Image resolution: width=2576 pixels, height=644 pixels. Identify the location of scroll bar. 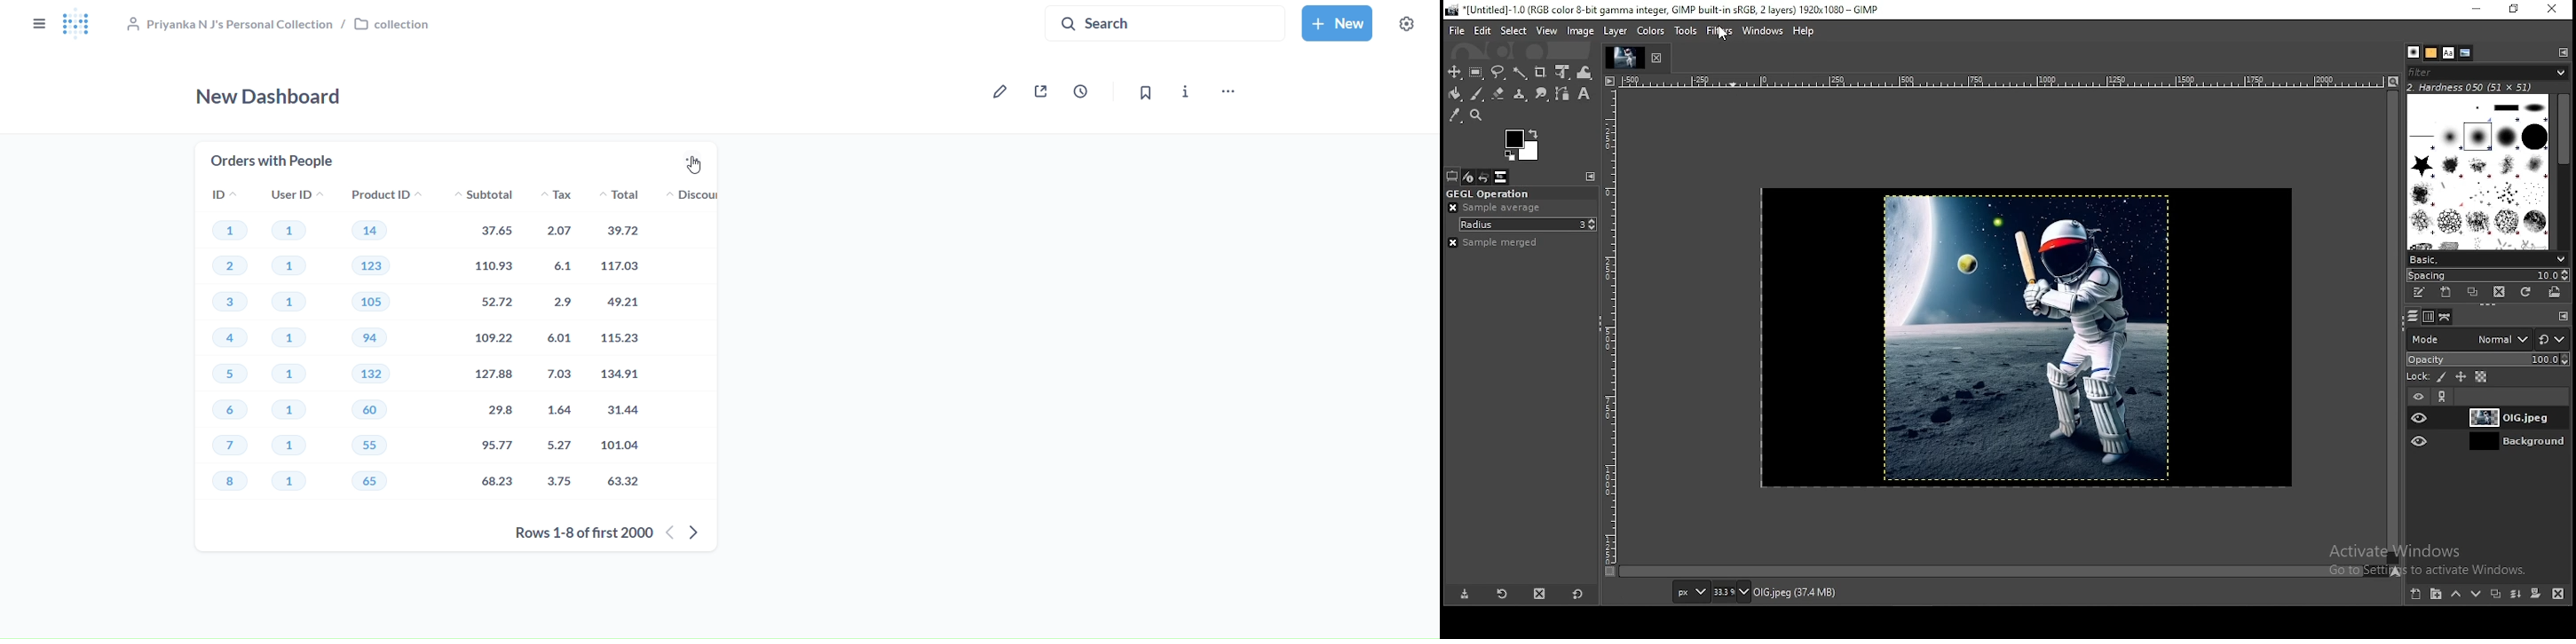
(2393, 327).